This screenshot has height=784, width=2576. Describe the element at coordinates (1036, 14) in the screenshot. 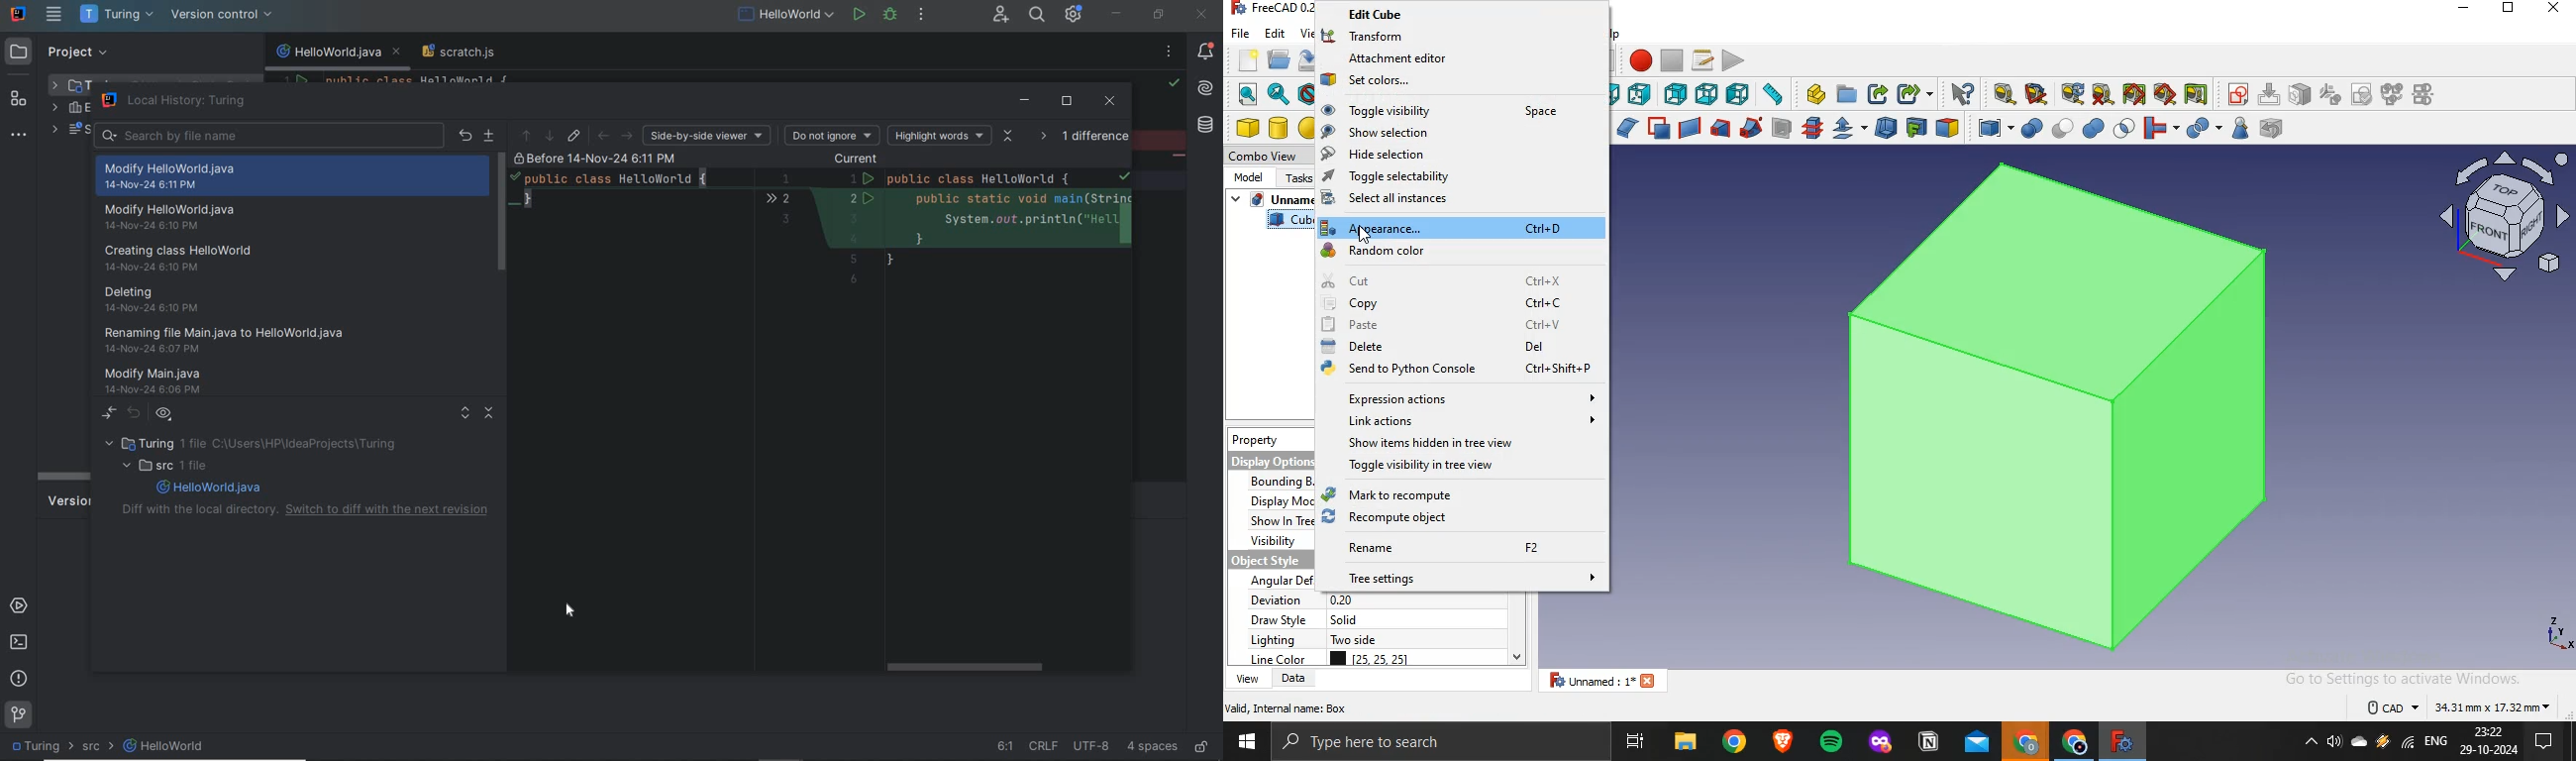

I see `search everywhere` at that location.